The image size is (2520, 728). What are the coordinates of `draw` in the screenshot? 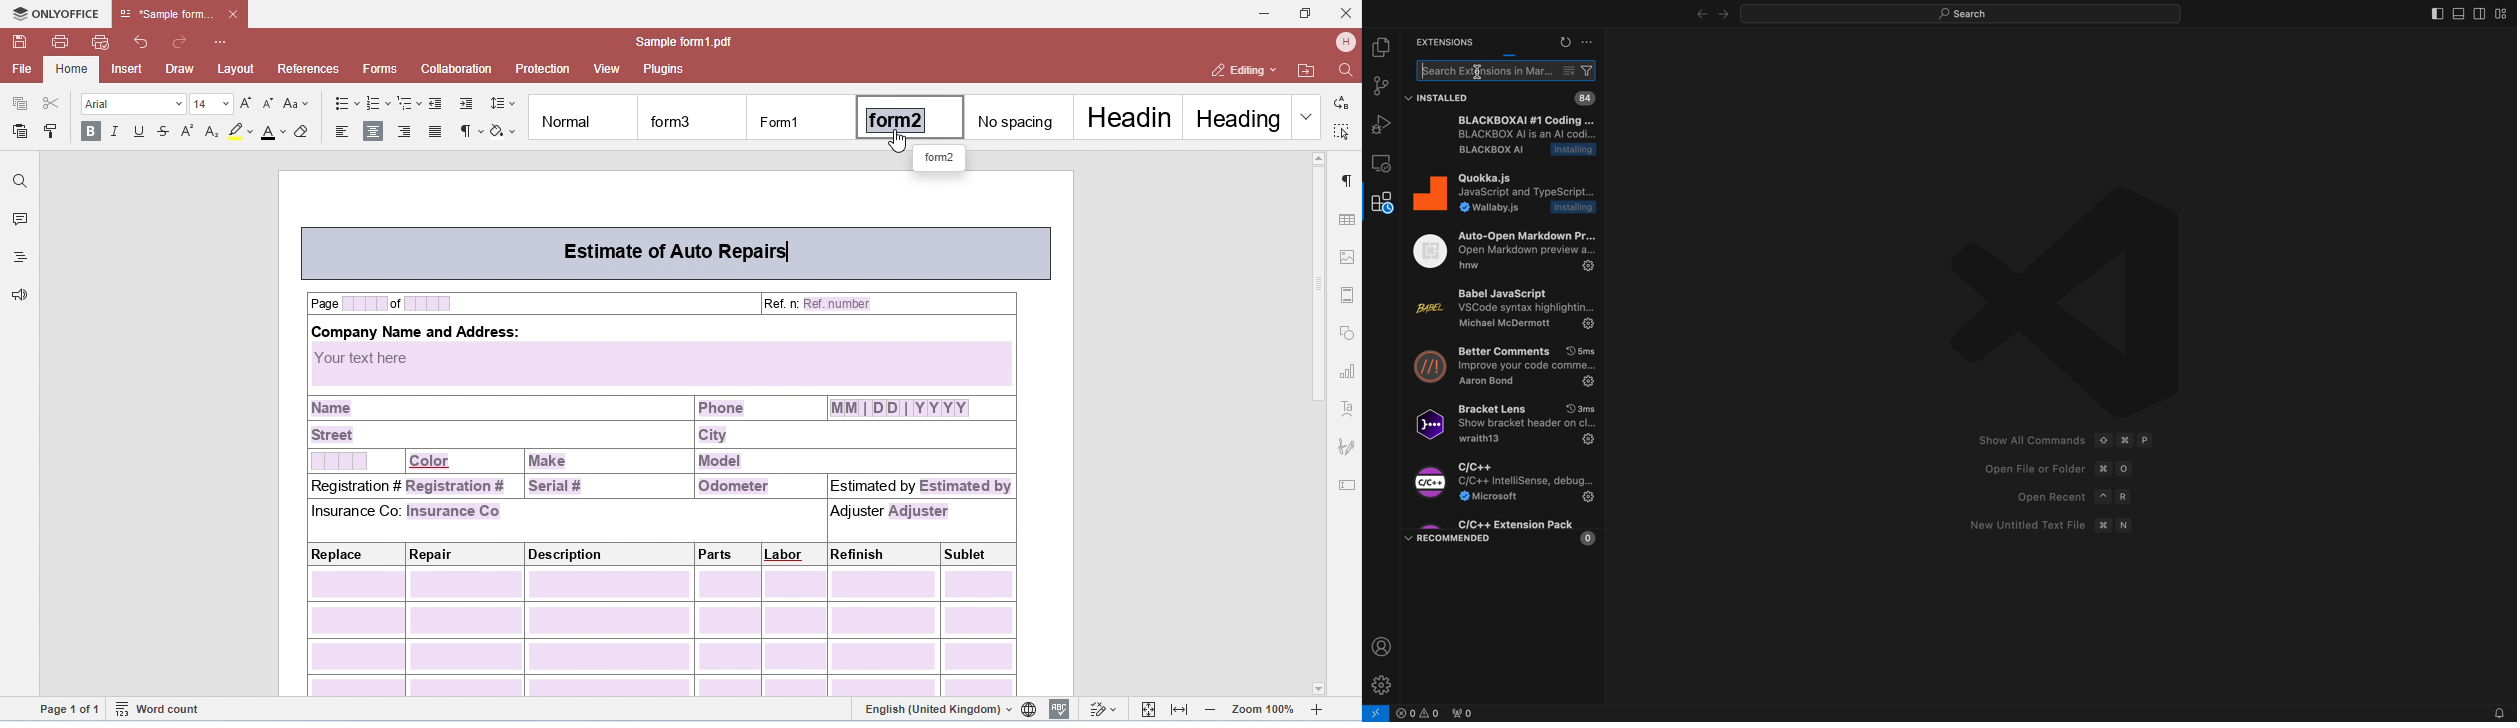 It's located at (180, 69).